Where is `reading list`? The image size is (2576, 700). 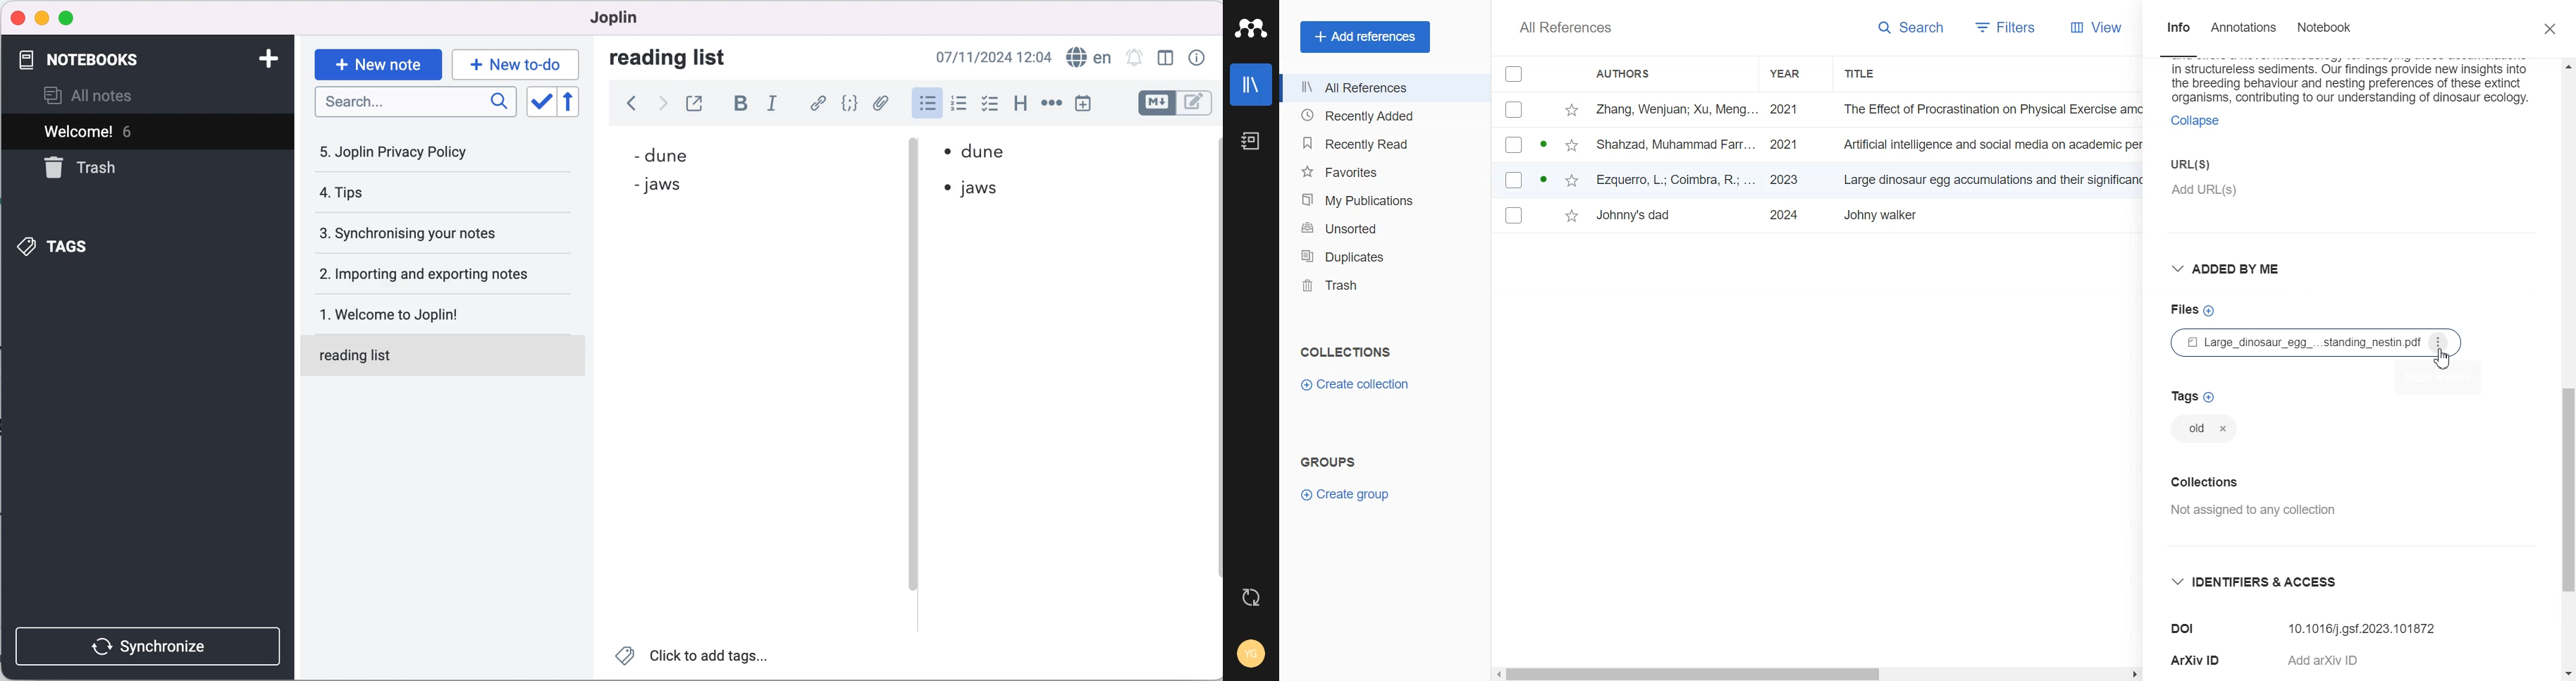 reading list is located at coordinates (682, 59).